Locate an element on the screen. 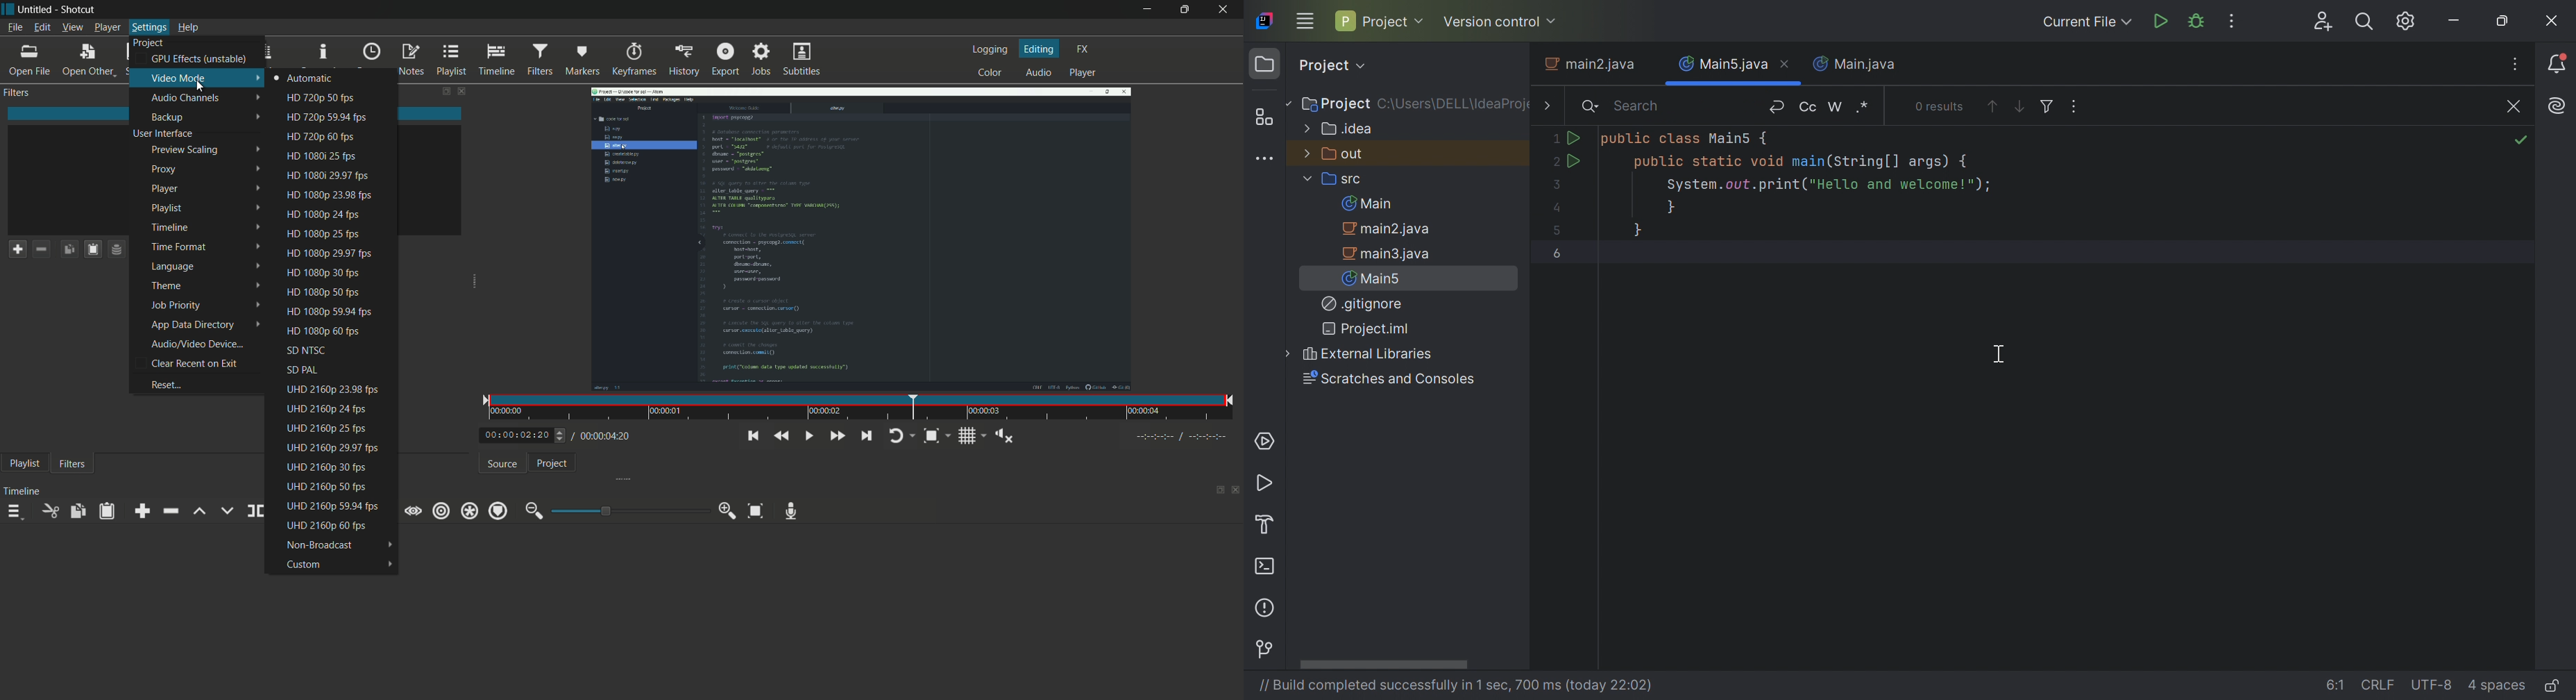 This screenshot has width=2576, height=700. project is located at coordinates (150, 43).